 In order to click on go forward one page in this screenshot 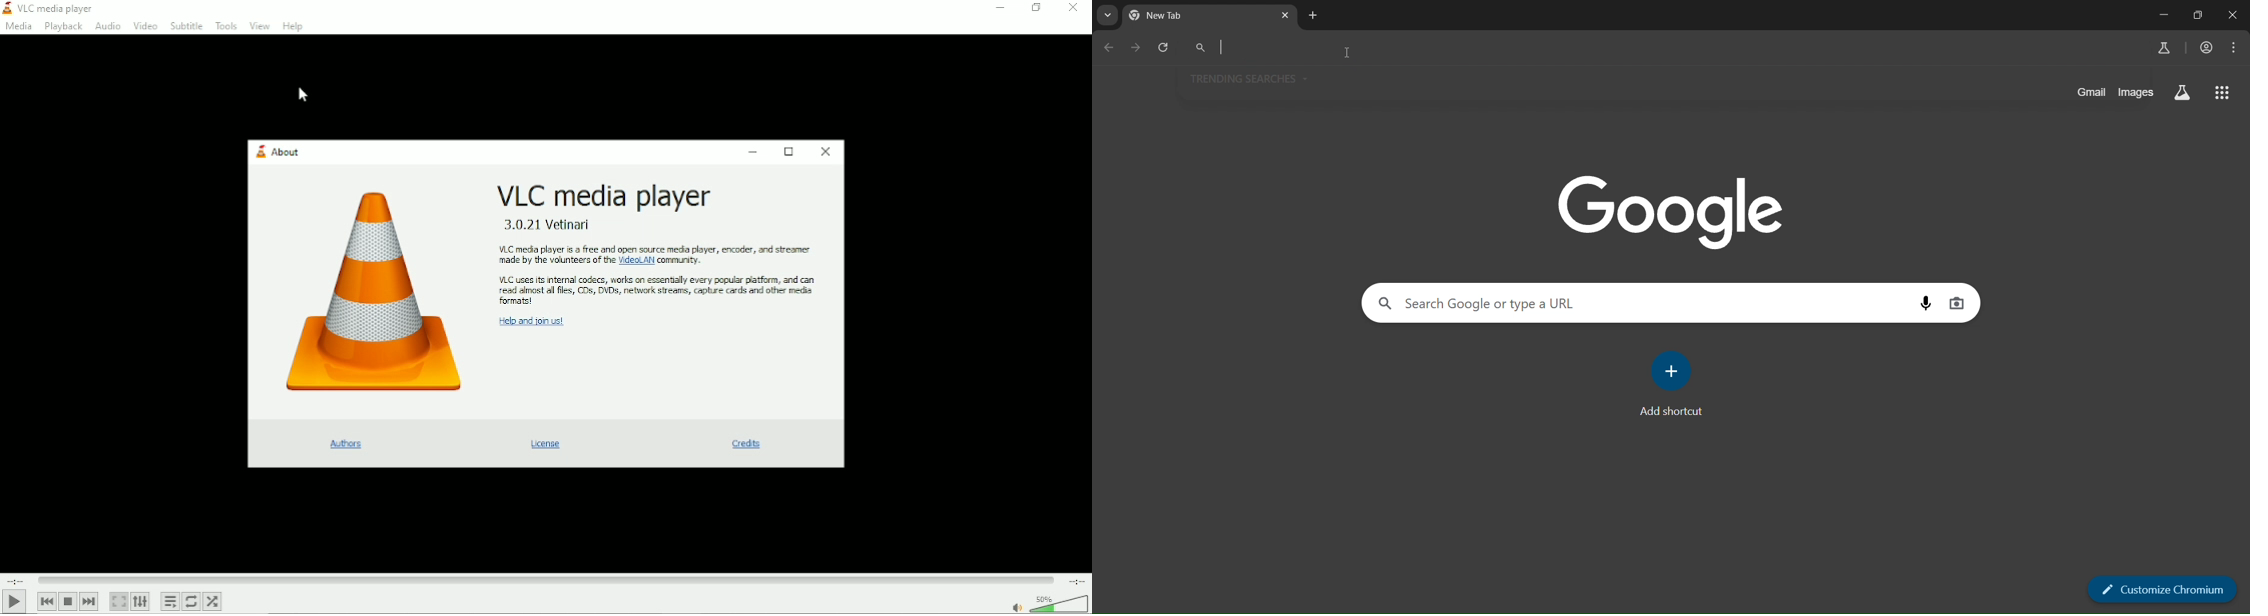, I will do `click(1138, 50)`.